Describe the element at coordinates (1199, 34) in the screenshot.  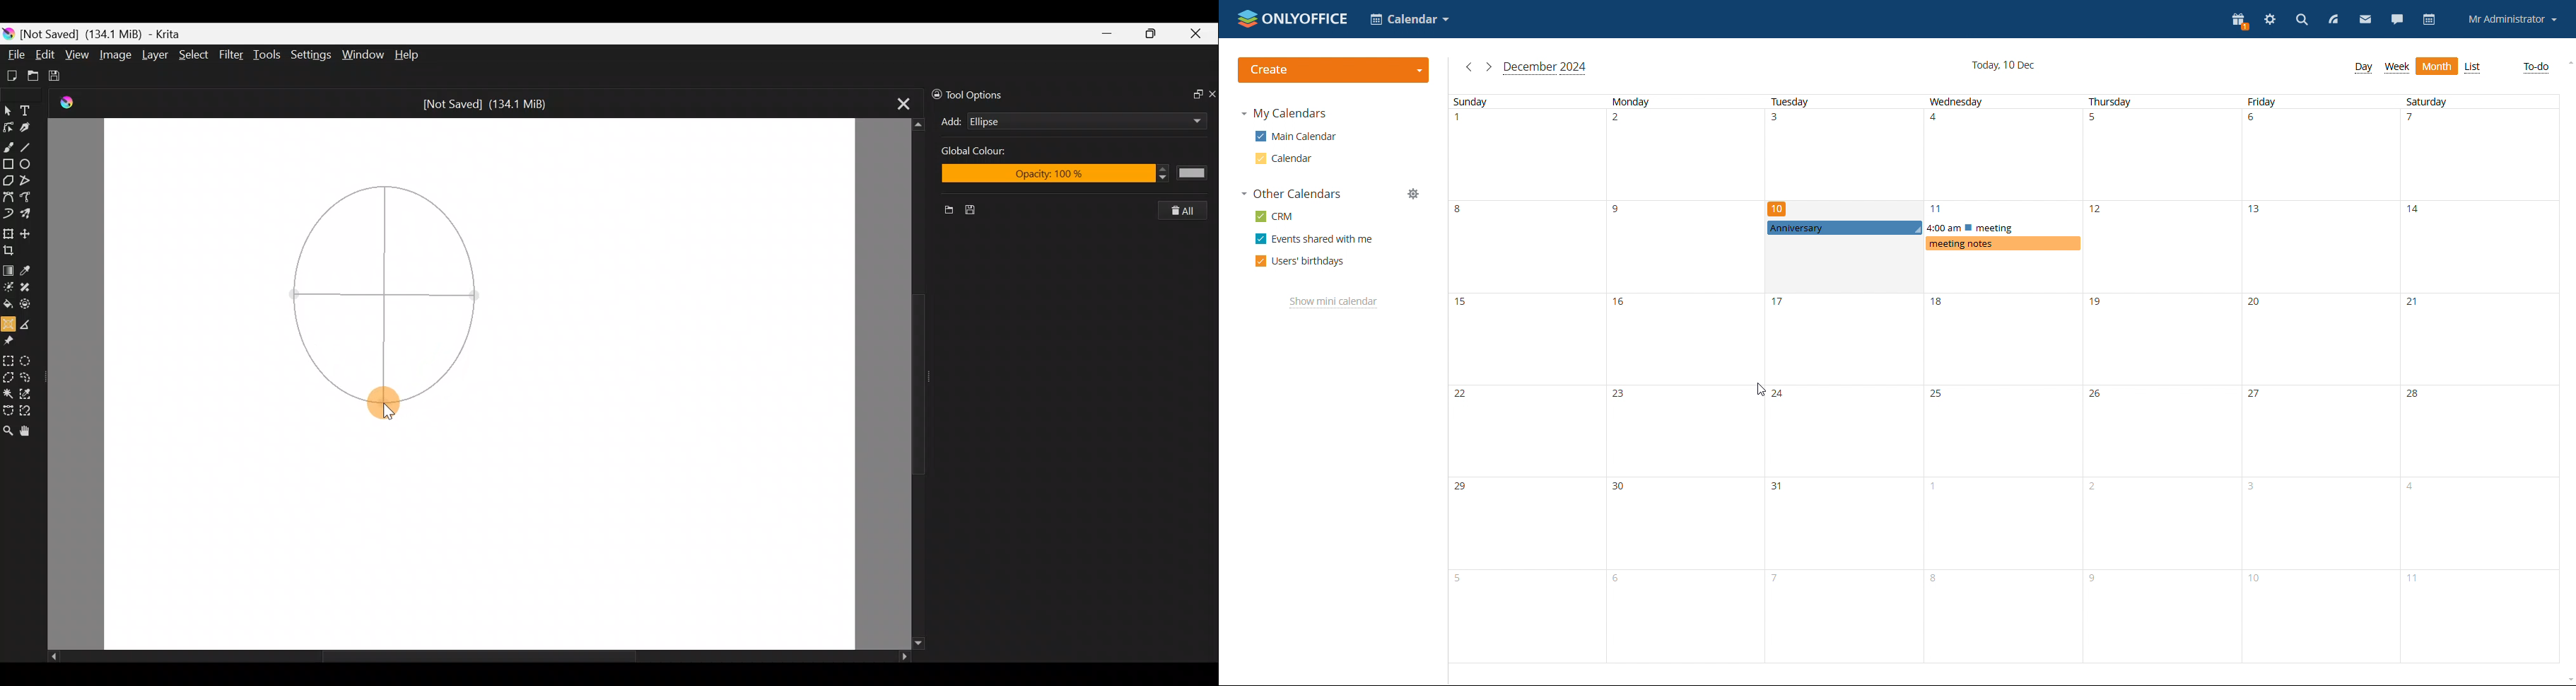
I see `Close` at that location.